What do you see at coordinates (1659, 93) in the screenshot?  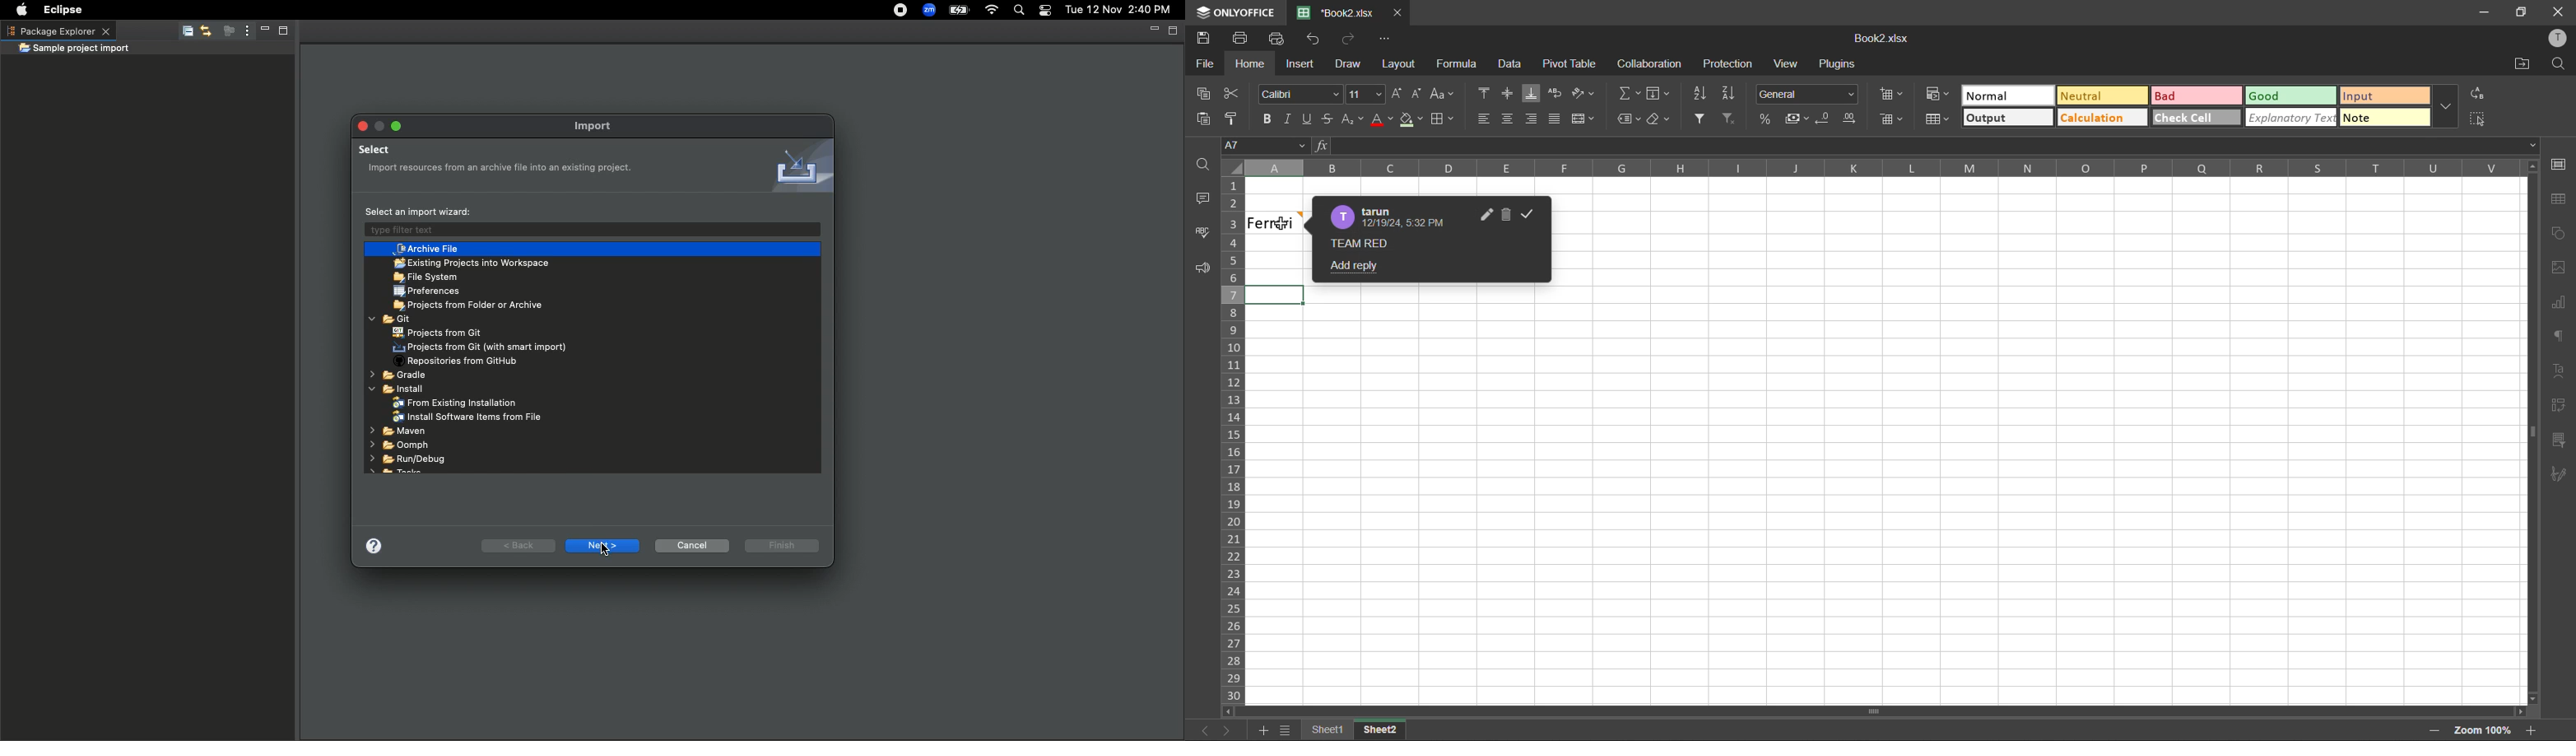 I see `fields` at bounding box center [1659, 93].